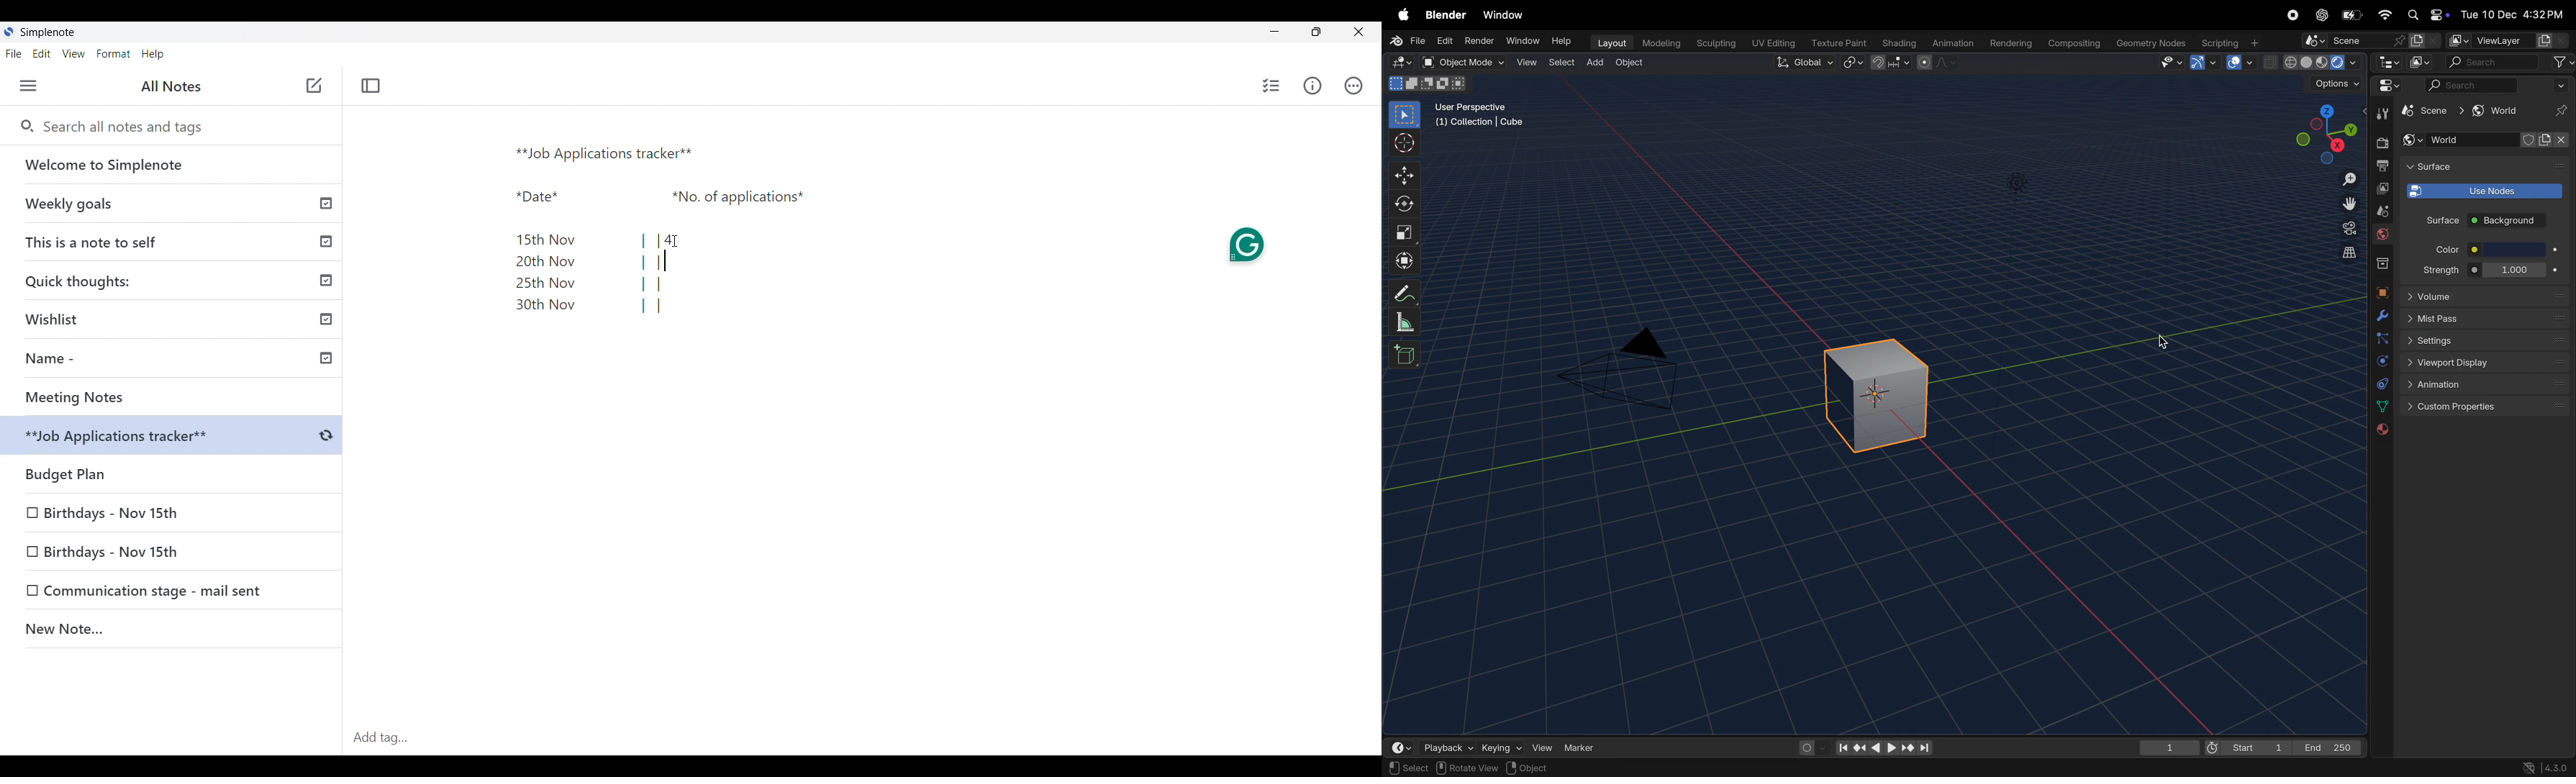 The image size is (2576, 784). I want to click on Search all notes and tags, so click(128, 127).